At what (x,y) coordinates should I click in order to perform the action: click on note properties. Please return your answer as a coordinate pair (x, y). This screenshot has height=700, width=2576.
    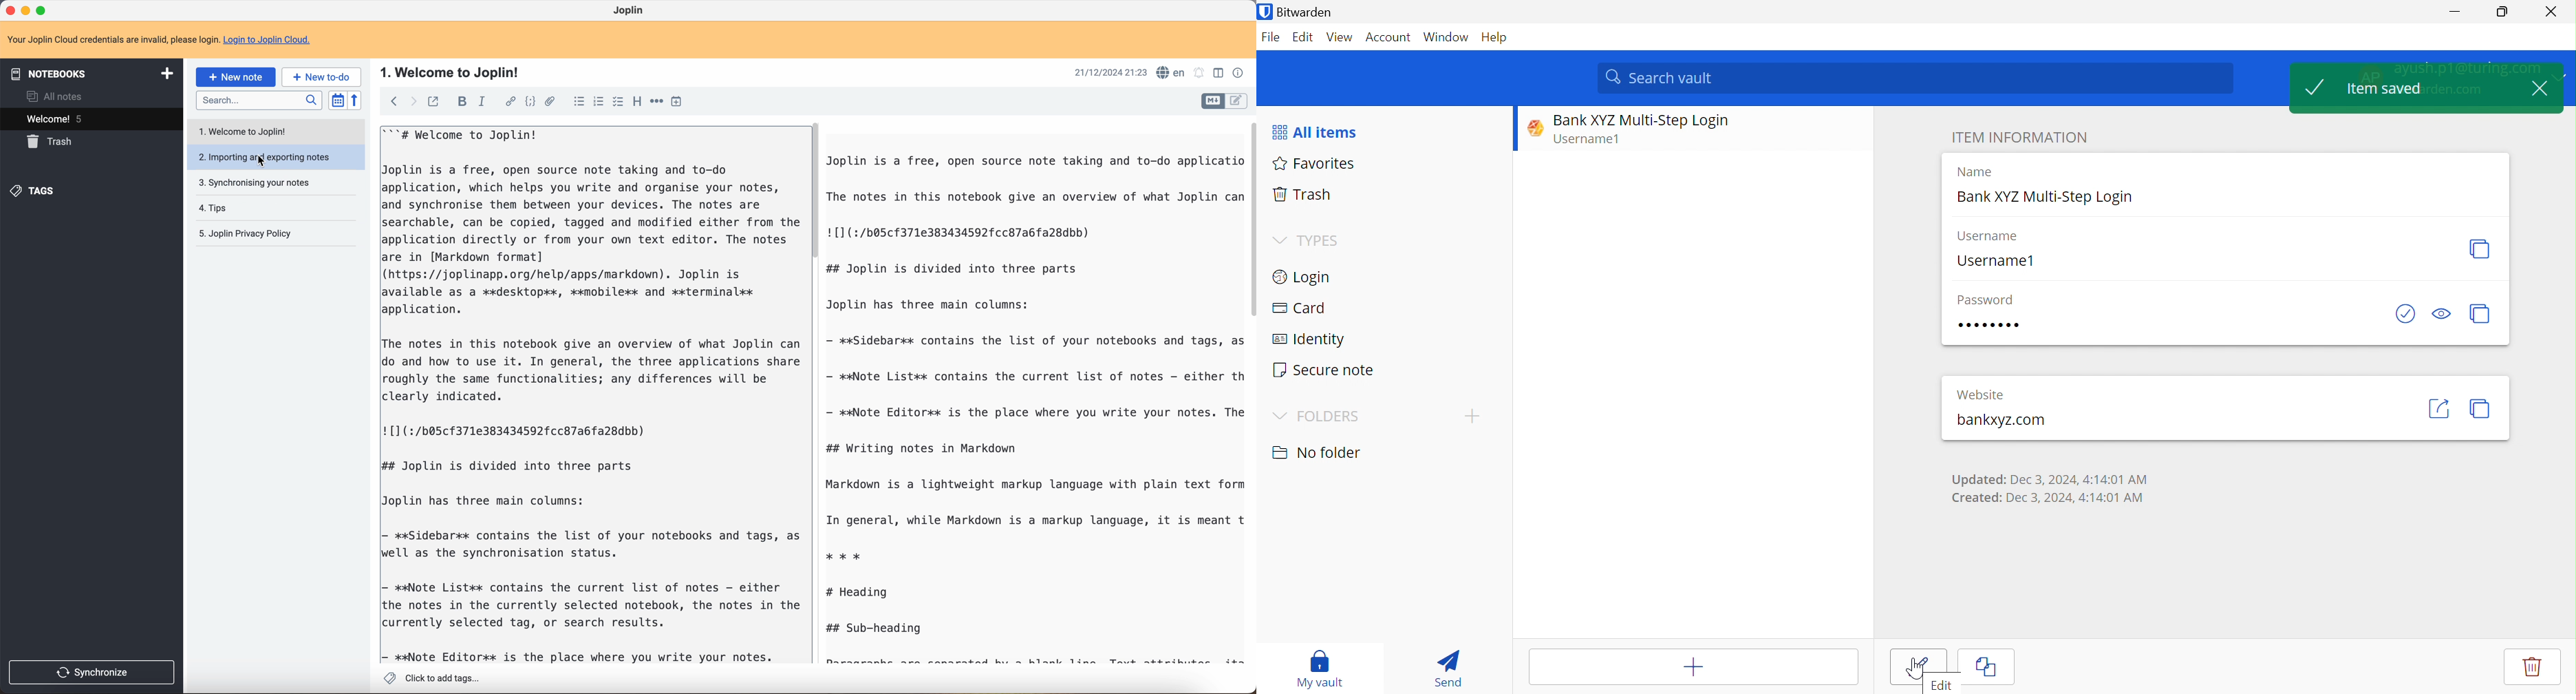
    Looking at the image, I should click on (1239, 72).